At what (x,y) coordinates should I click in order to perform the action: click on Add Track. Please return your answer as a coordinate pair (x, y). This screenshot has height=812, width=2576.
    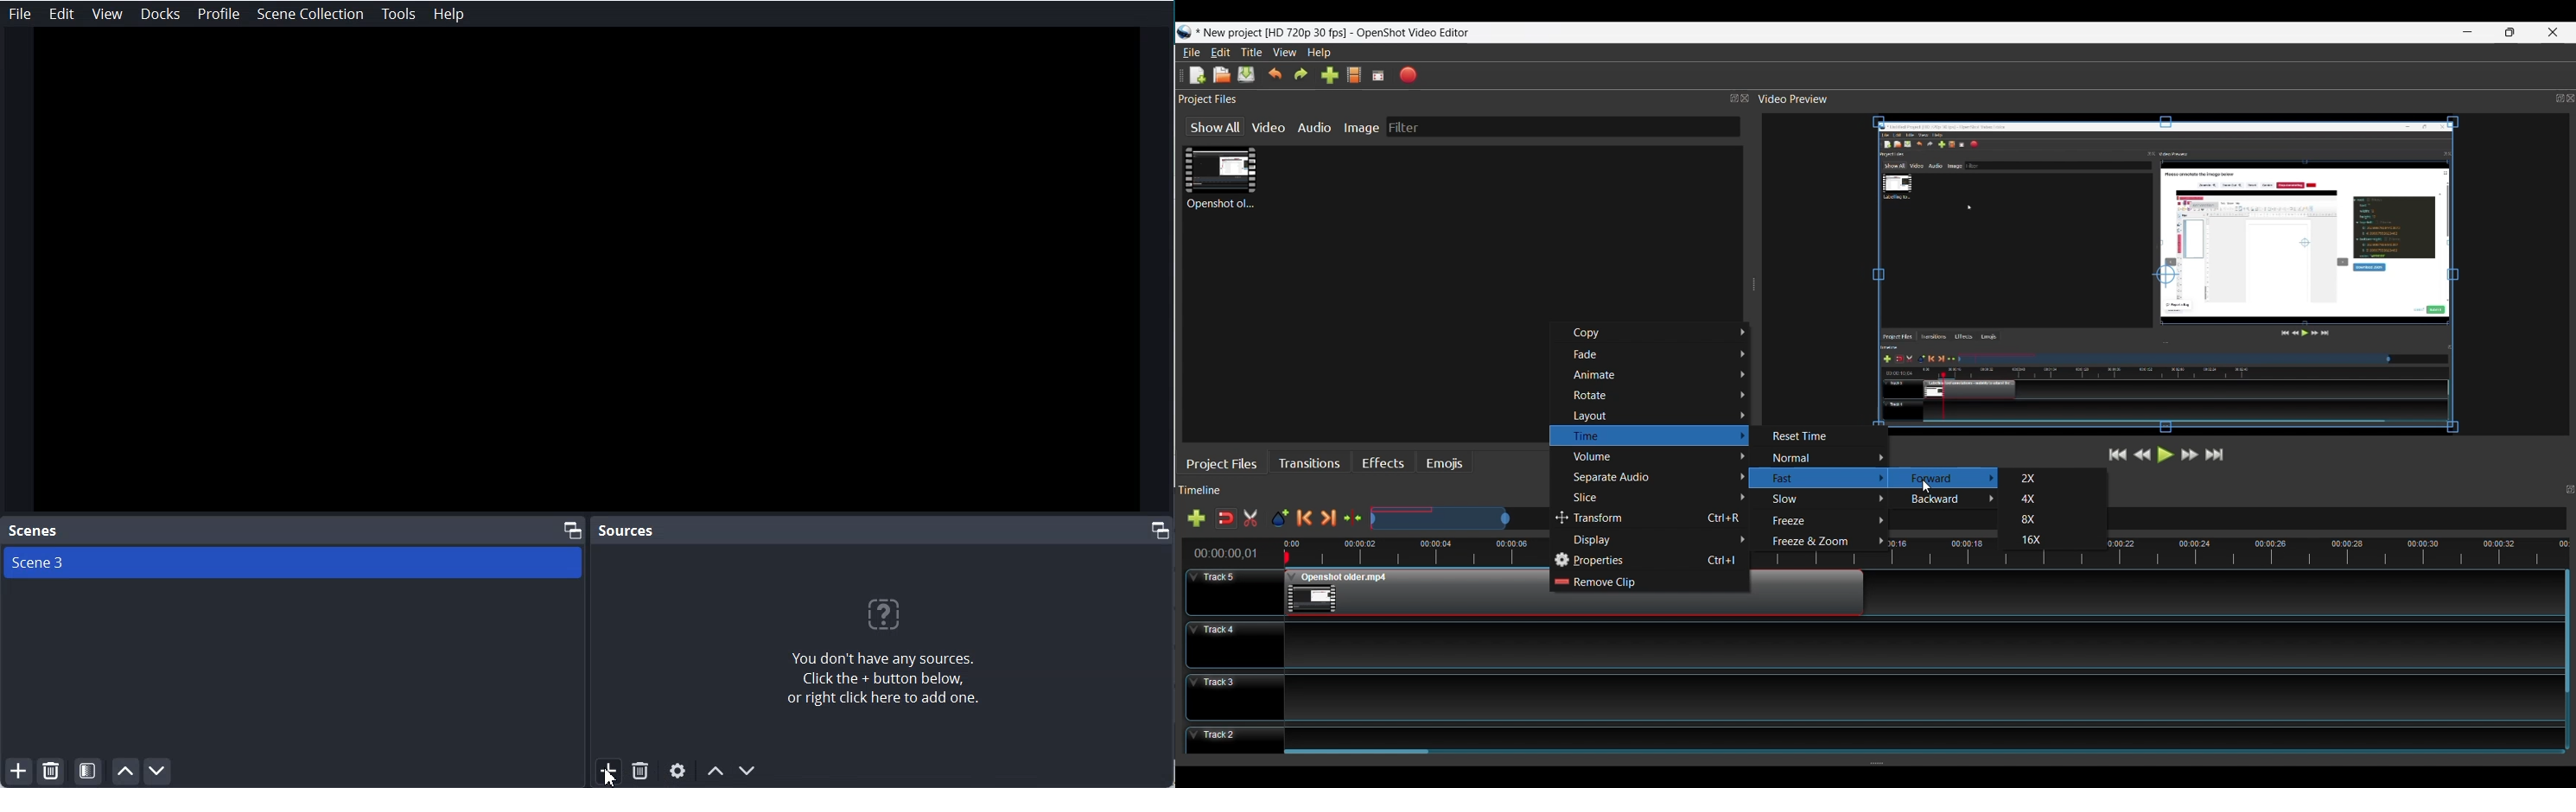
    Looking at the image, I should click on (1196, 518).